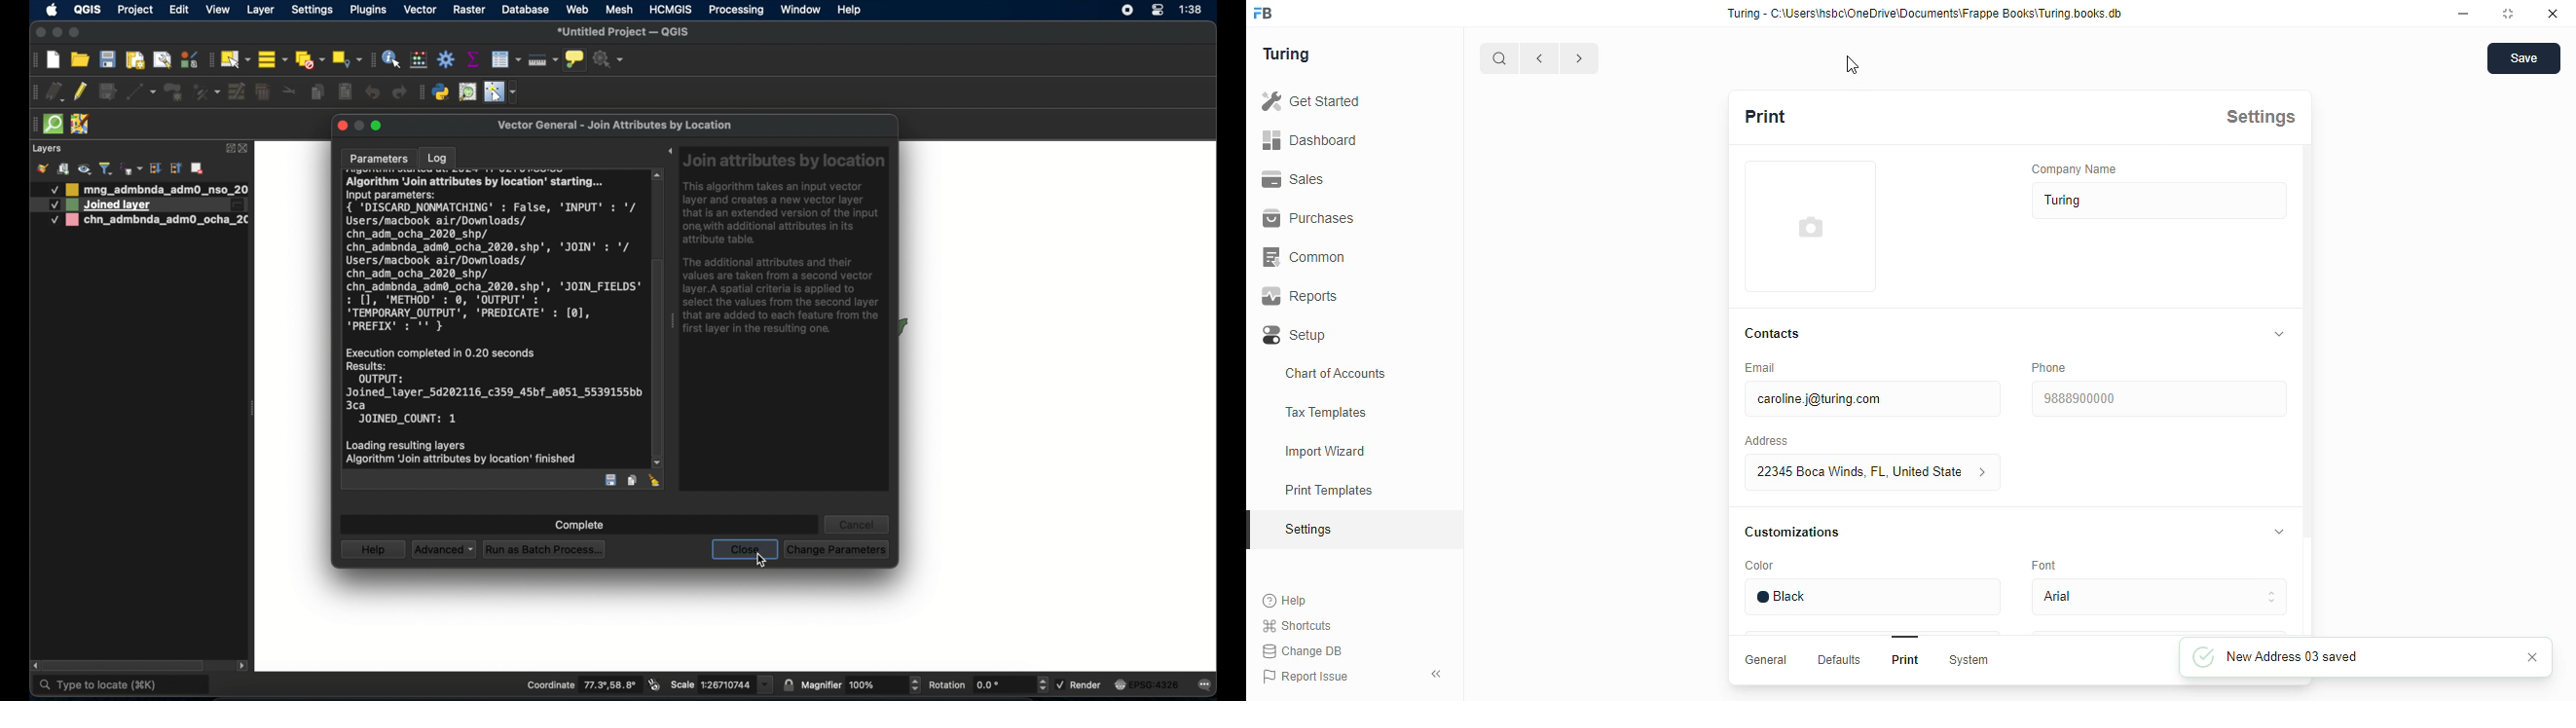 Image resolution: width=2576 pixels, height=728 pixels. Describe the element at coordinates (2050, 367) in the screenshot. I see `phone` at that location.